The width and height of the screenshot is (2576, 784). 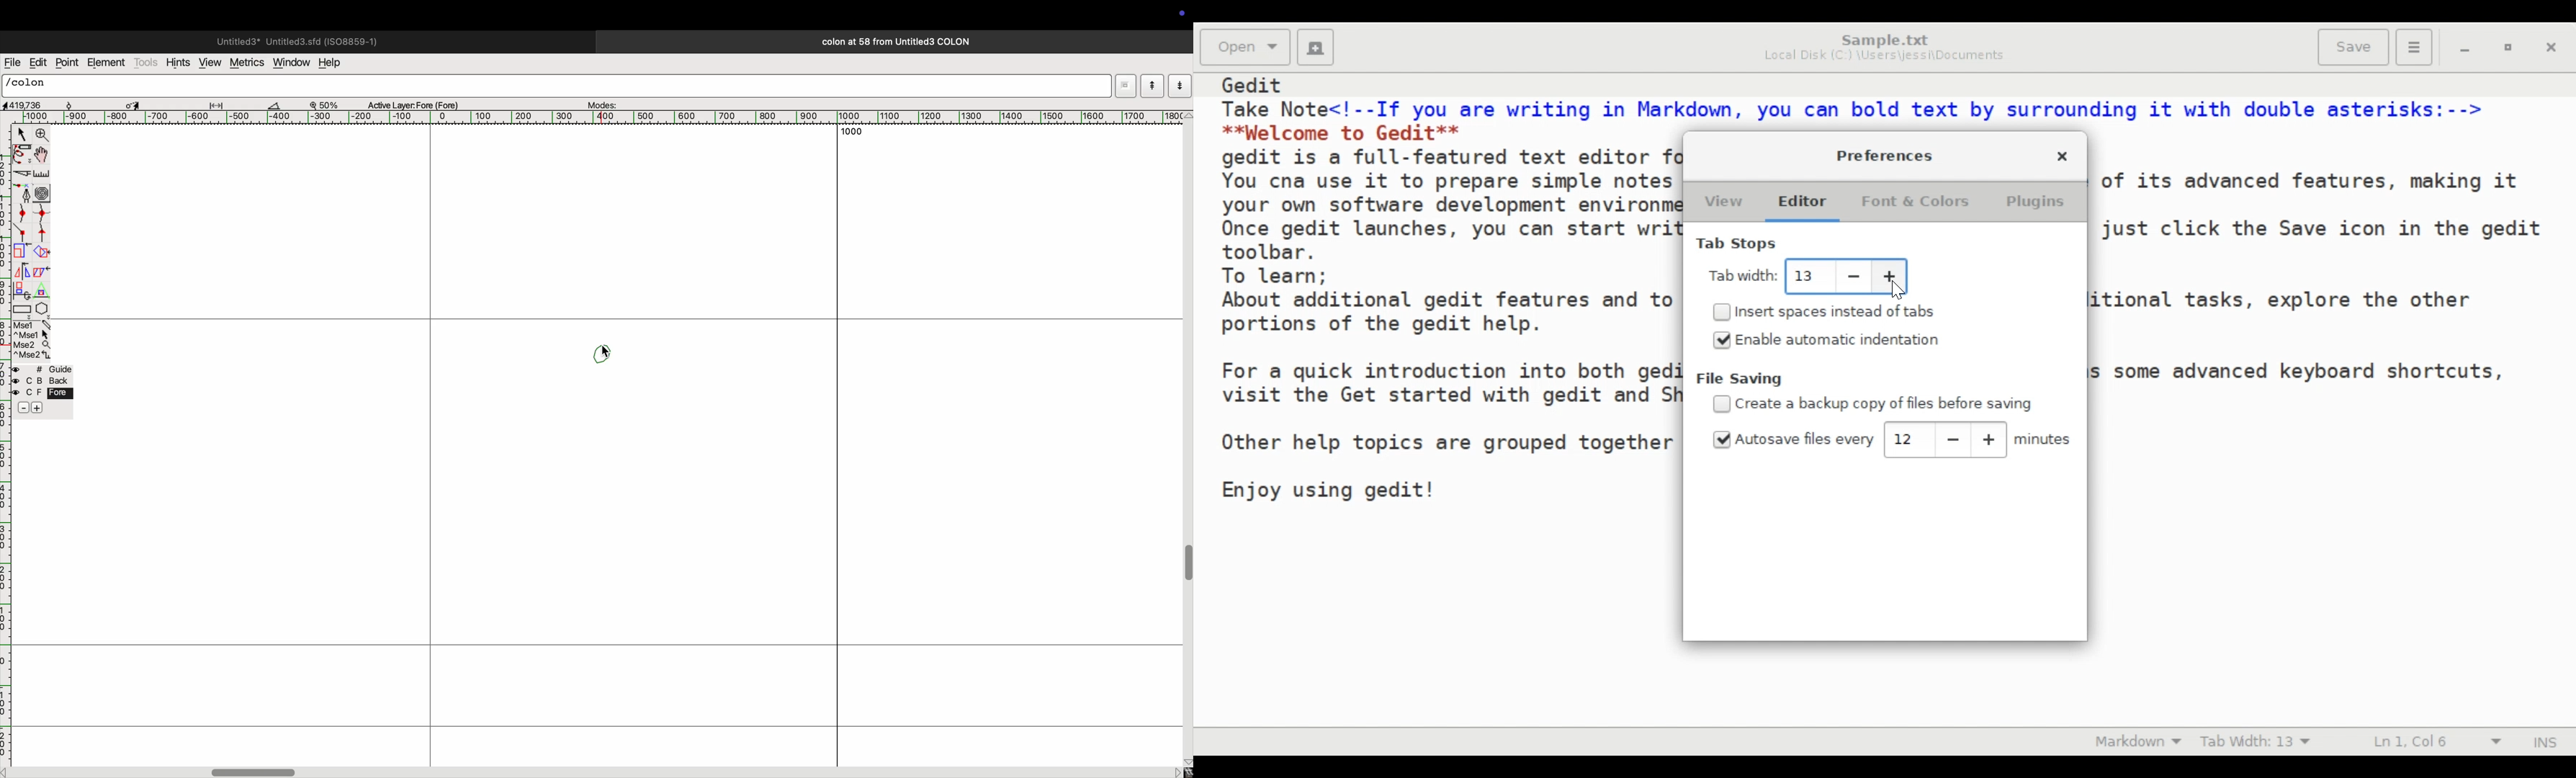 I want to click on horizontal scale, so click(x=610, y=117).